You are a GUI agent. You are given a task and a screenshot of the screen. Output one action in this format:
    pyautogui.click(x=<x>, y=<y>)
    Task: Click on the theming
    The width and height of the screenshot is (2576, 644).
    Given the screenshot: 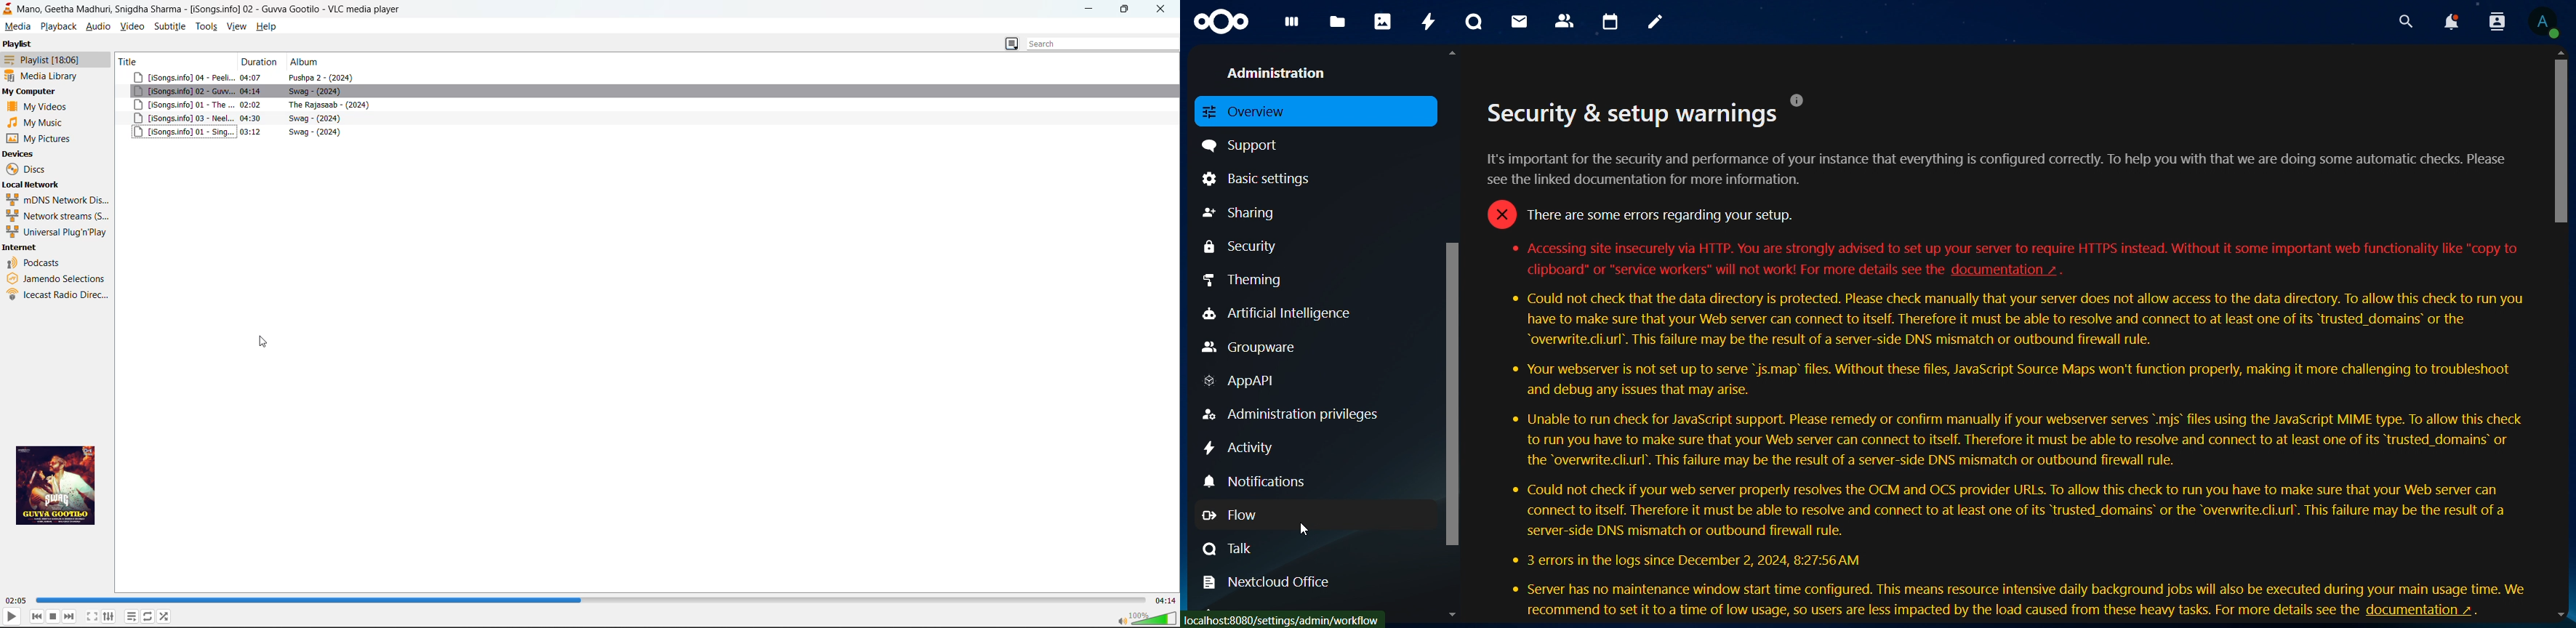 What is the action you would take?
    pyautogui.click(x=1255, y=279)
    